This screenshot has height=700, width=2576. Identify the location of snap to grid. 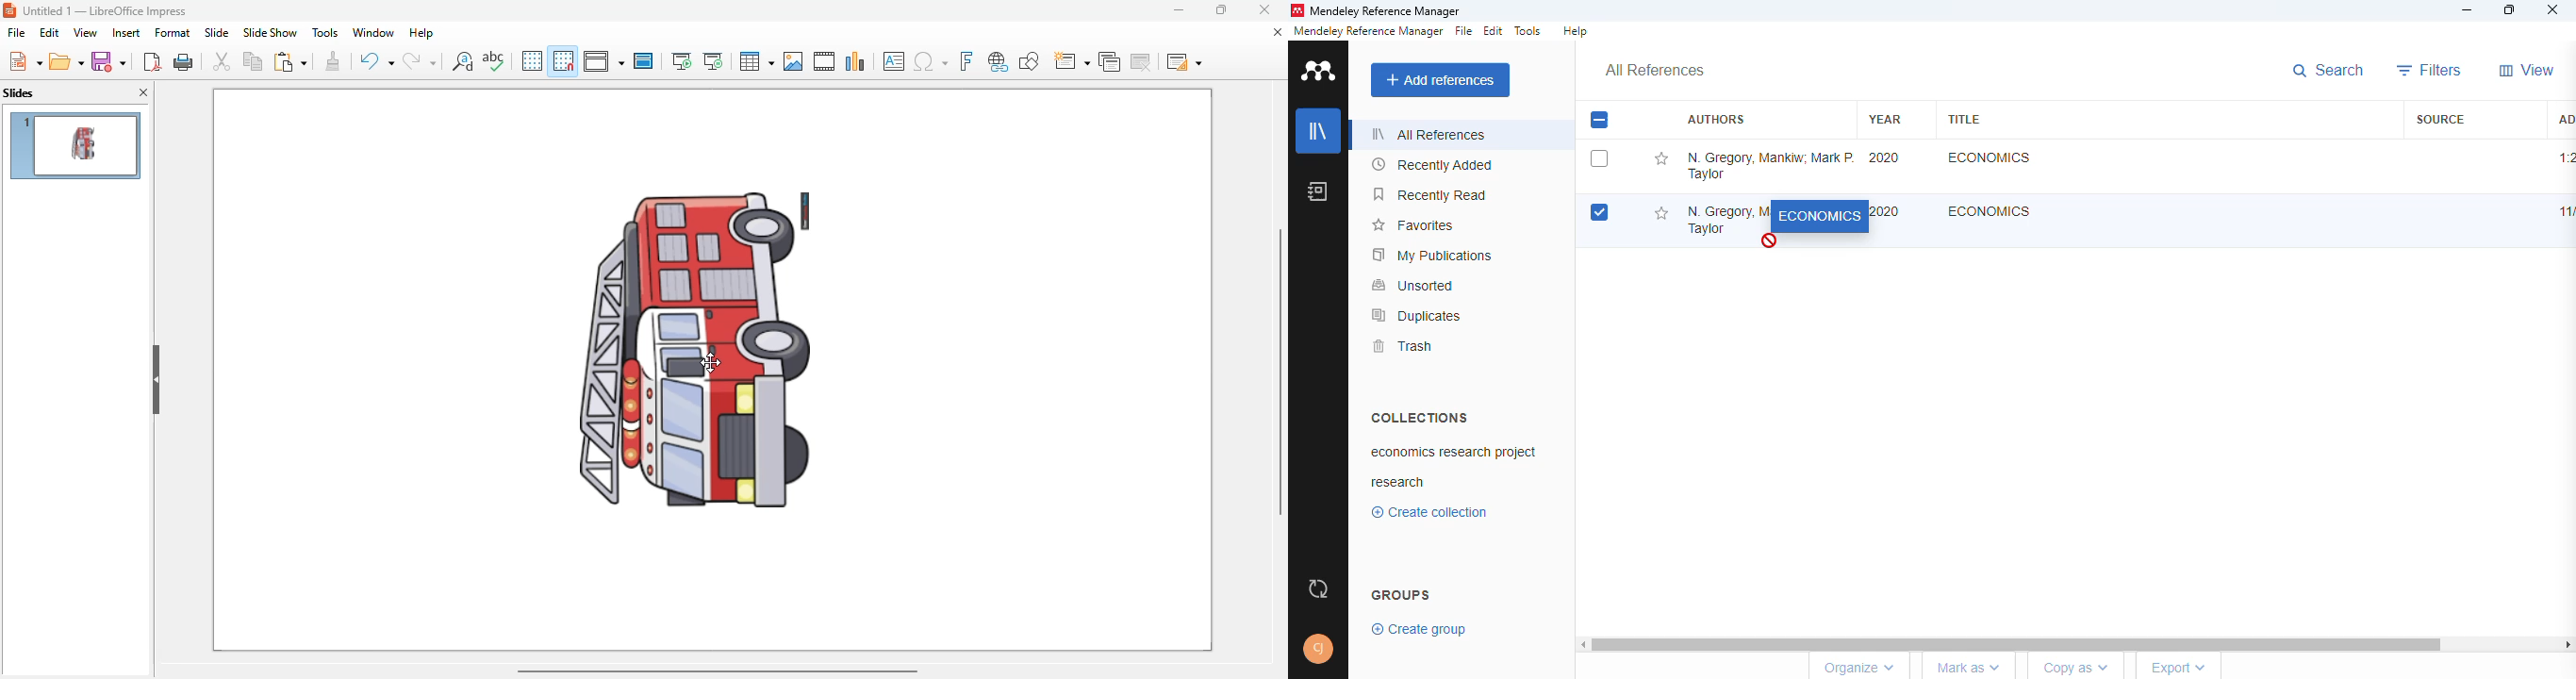
(564, 60).